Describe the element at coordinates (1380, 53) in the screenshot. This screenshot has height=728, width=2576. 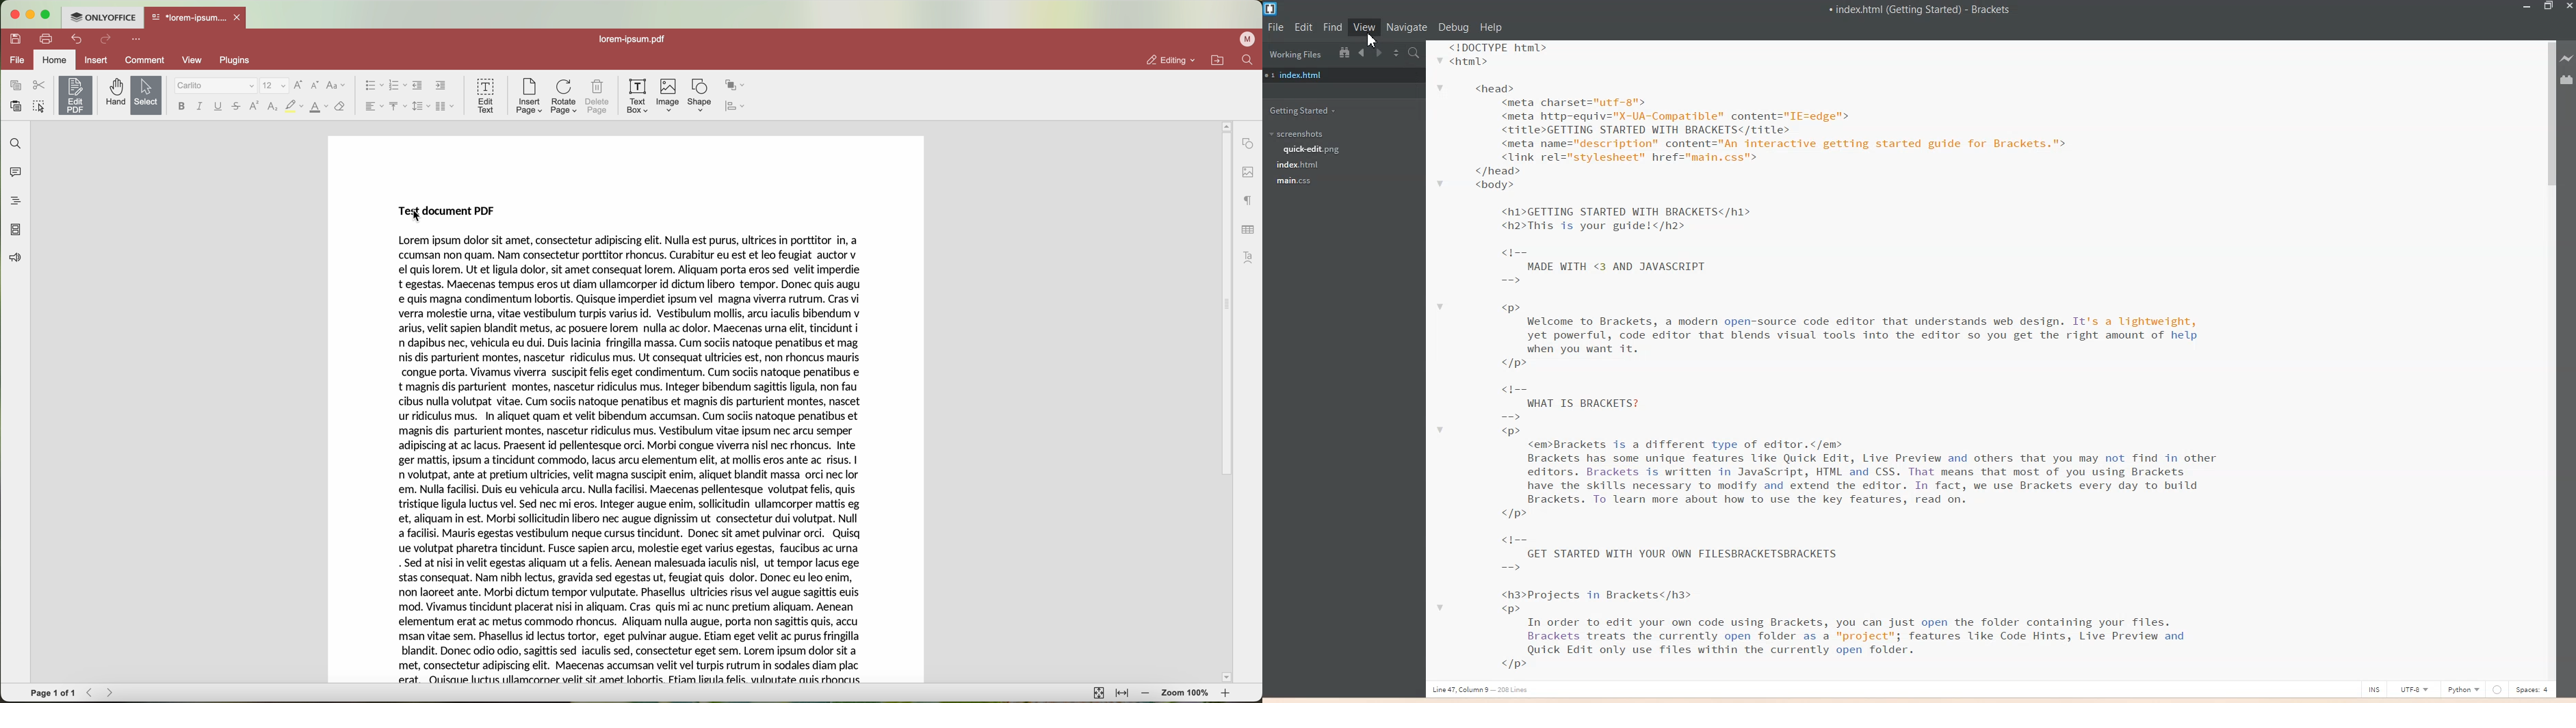
I see `Navigate Forwards` at that location.